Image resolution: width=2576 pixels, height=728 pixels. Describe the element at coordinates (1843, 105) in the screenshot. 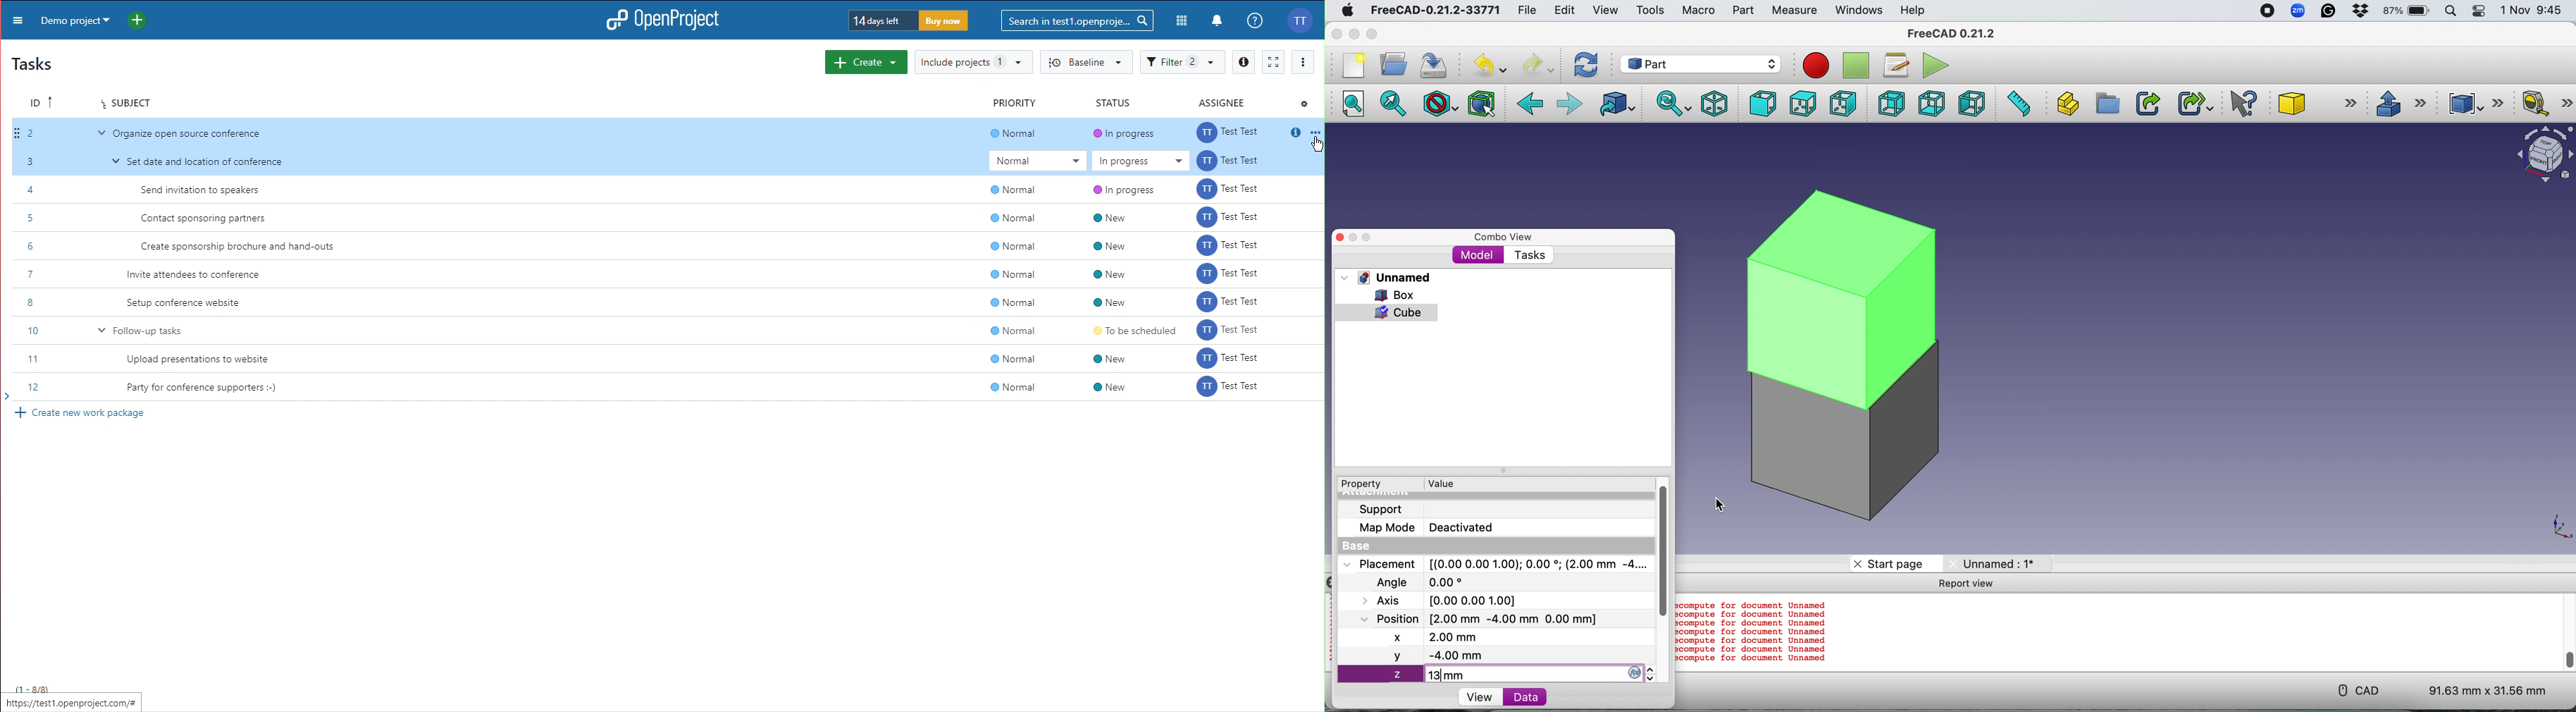

I see `Right` at that location.